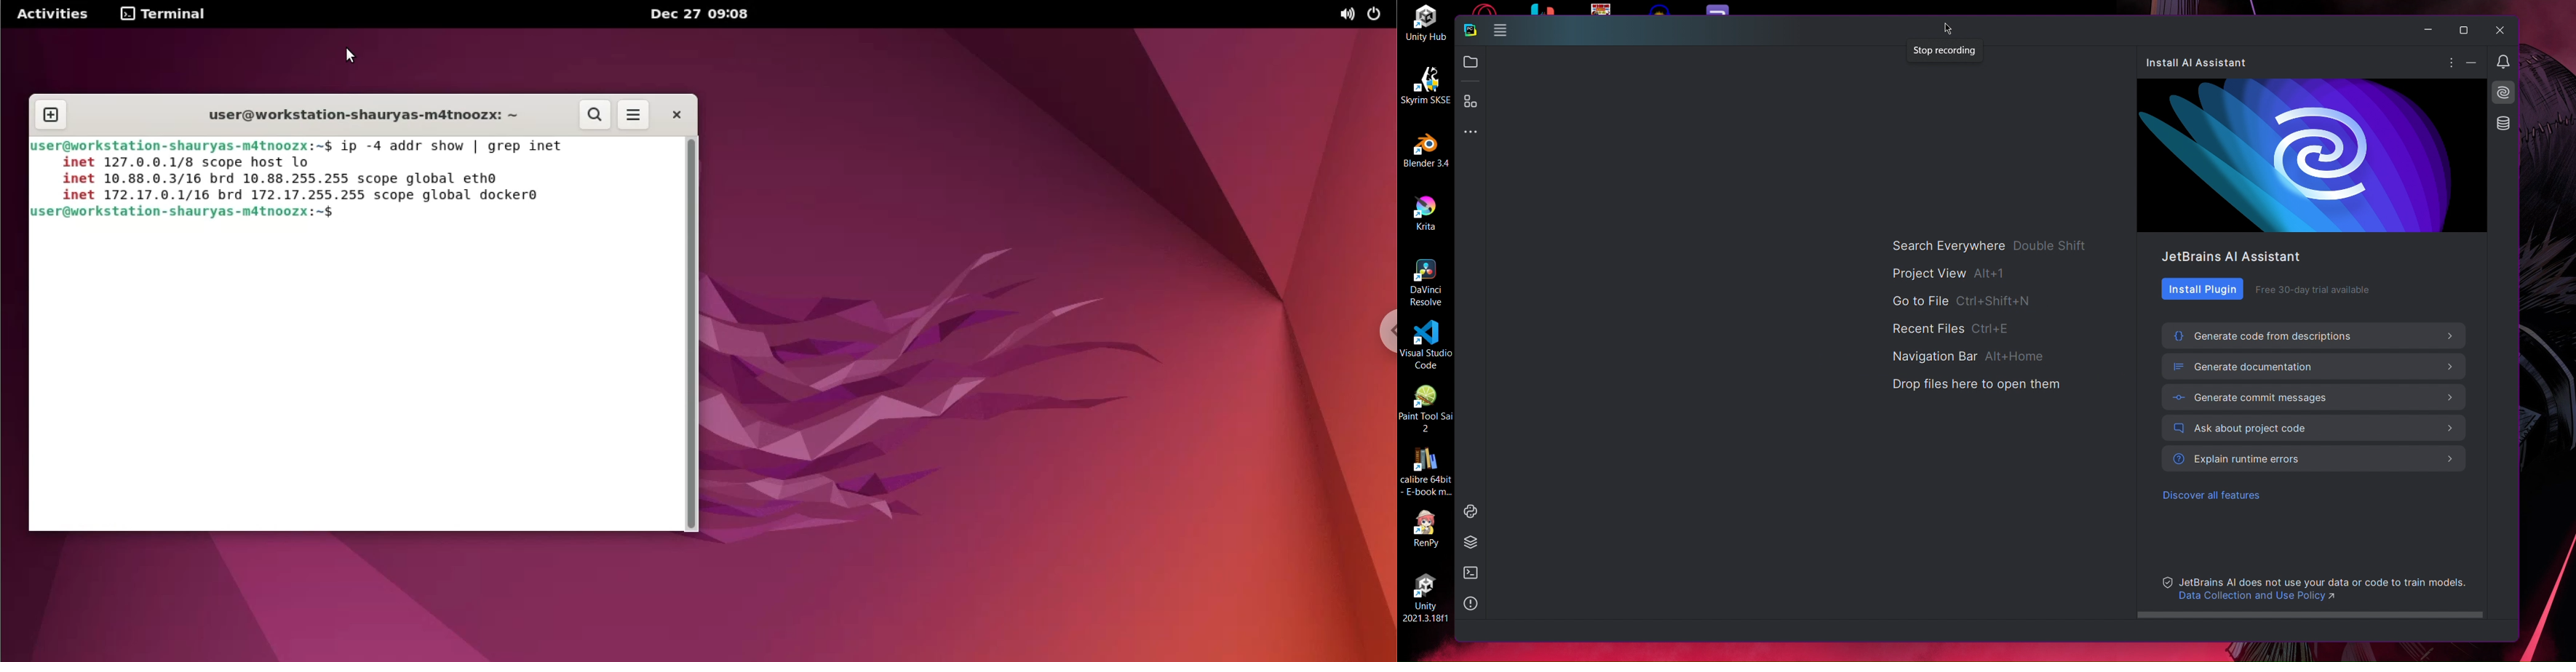 Image resolution: width=2576 pixels, height=672 pixels. I want to click on Recent Files, so click(1954, 327).